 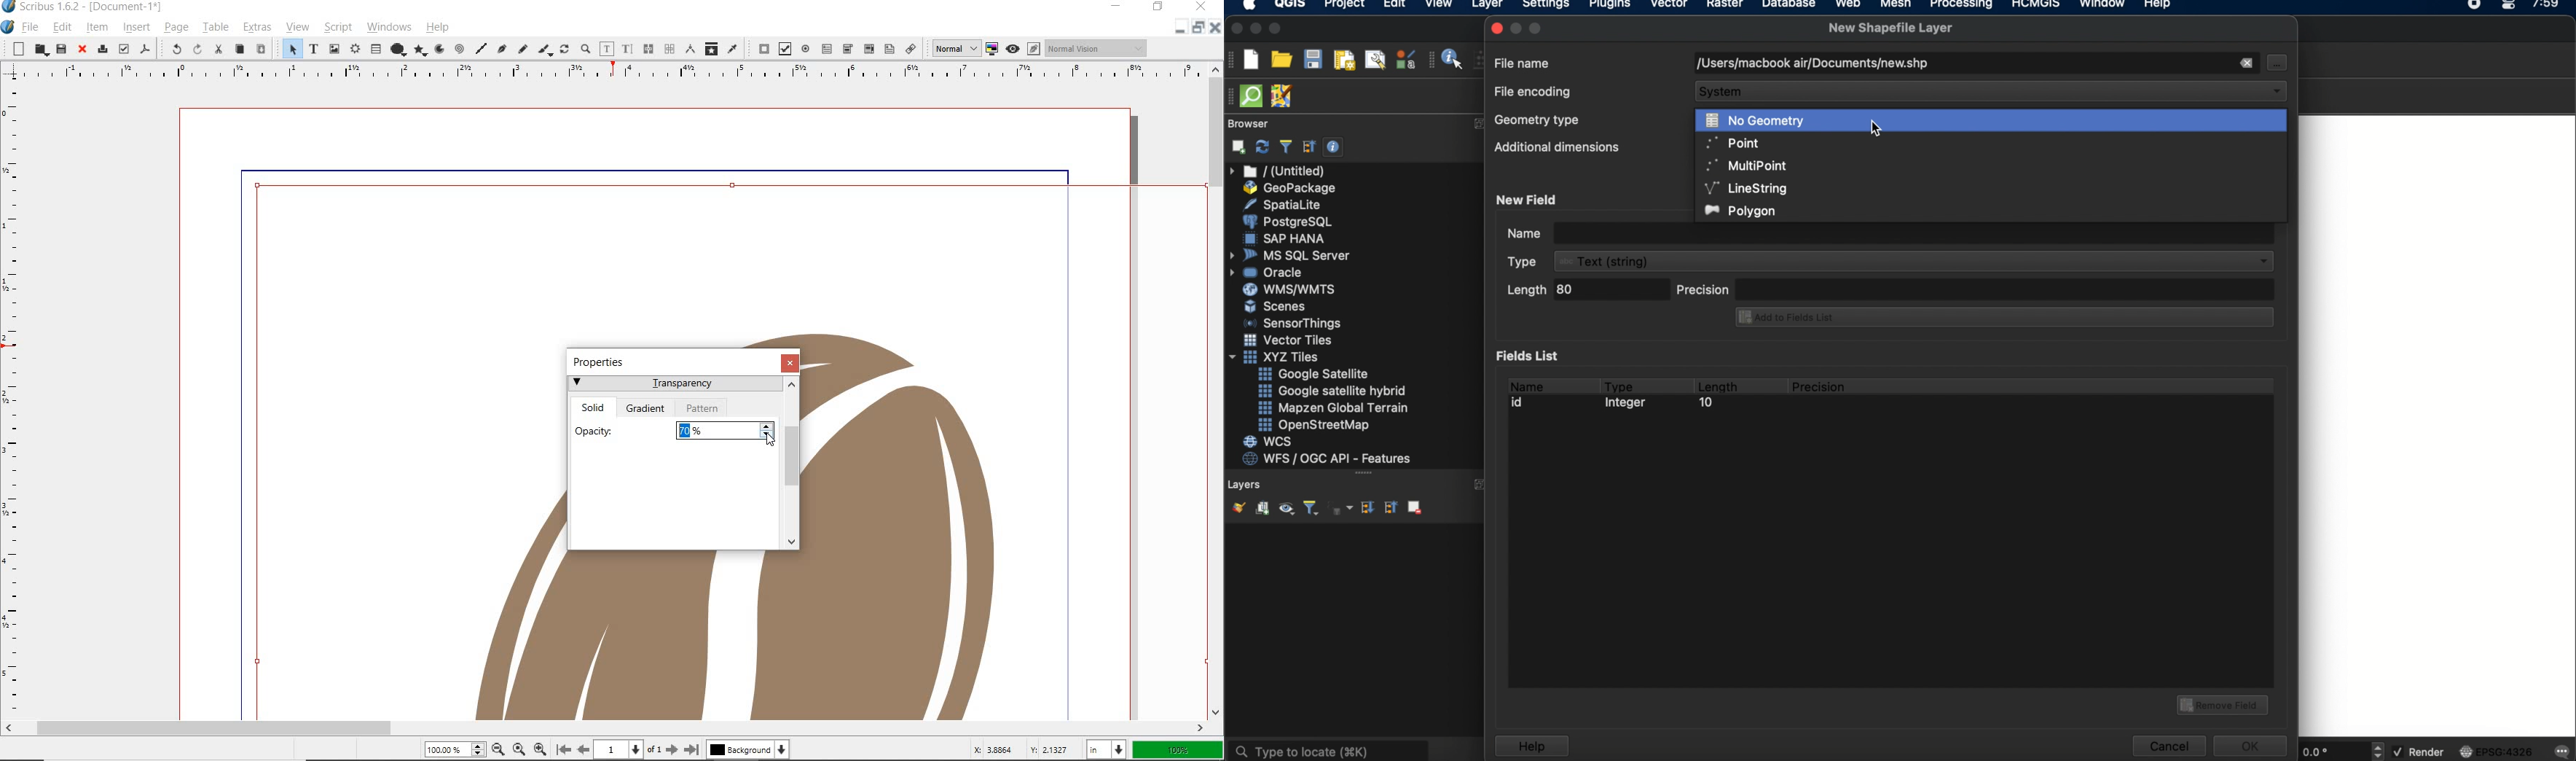 What do you see at coordinates (602, 361) in the screenshot?
I see `Properties` at bounding box center [602, 361].